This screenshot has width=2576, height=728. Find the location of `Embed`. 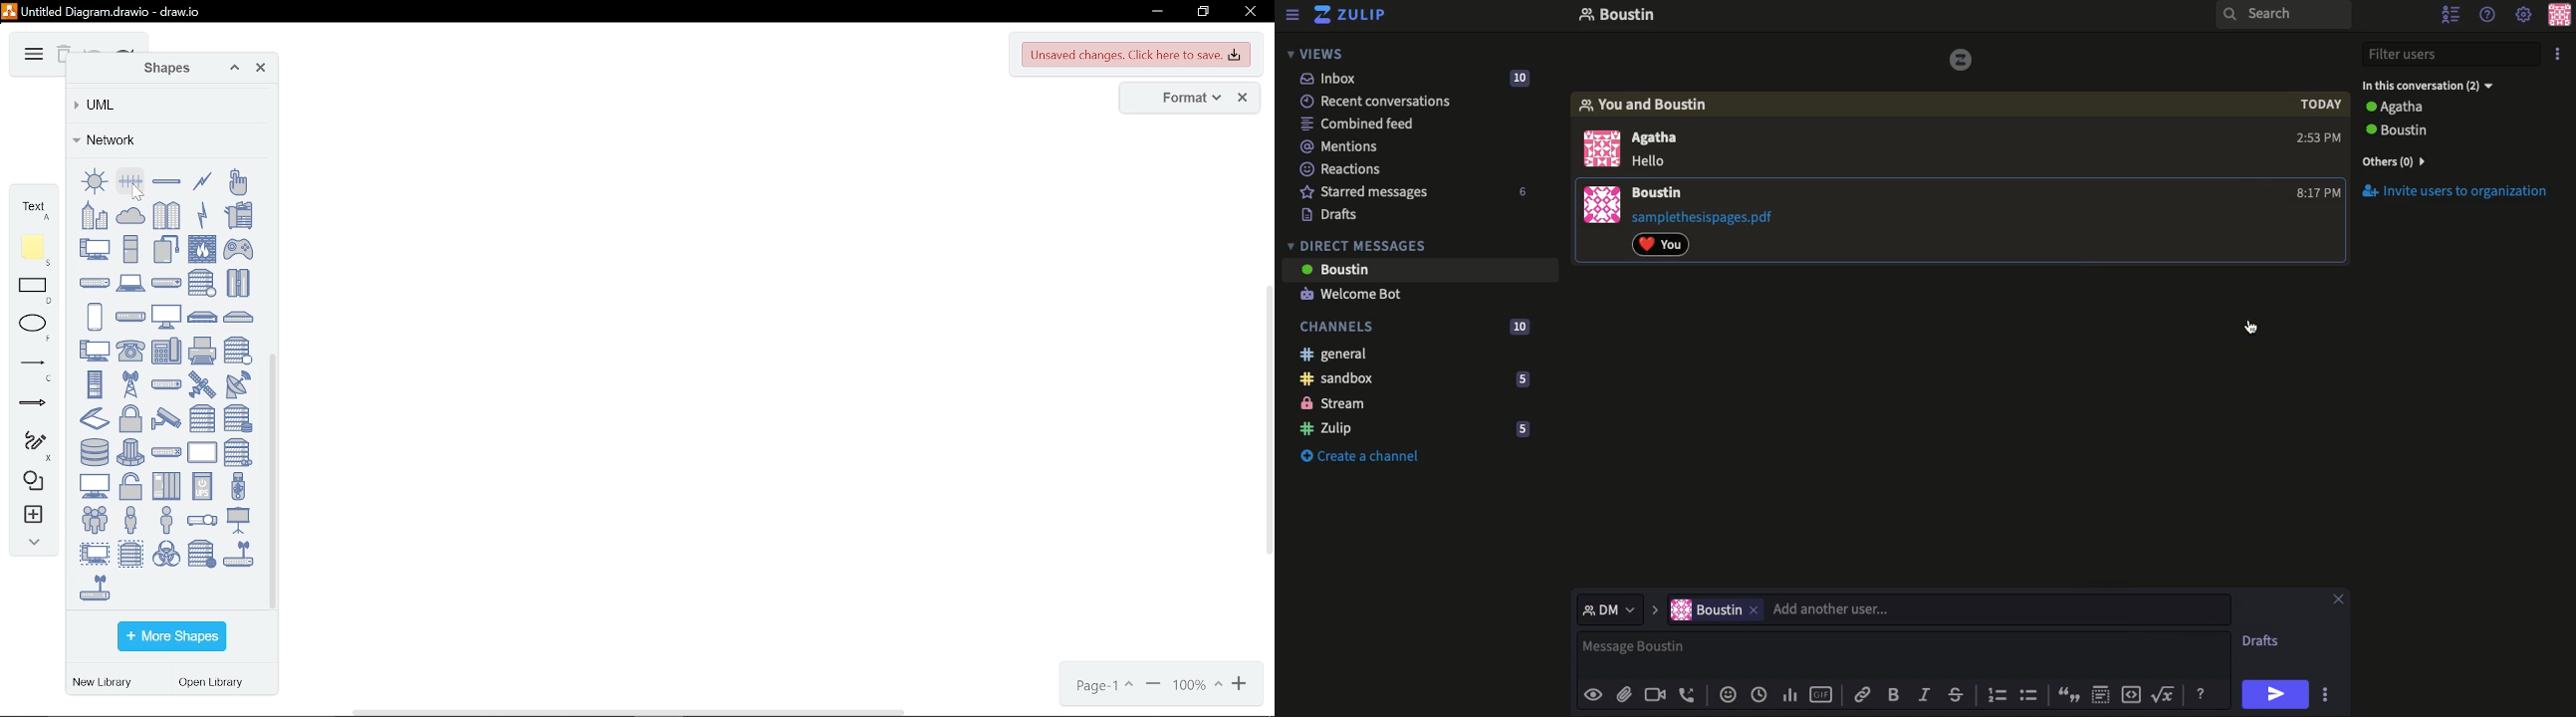

Embed is located at coordinates (2128, 693).